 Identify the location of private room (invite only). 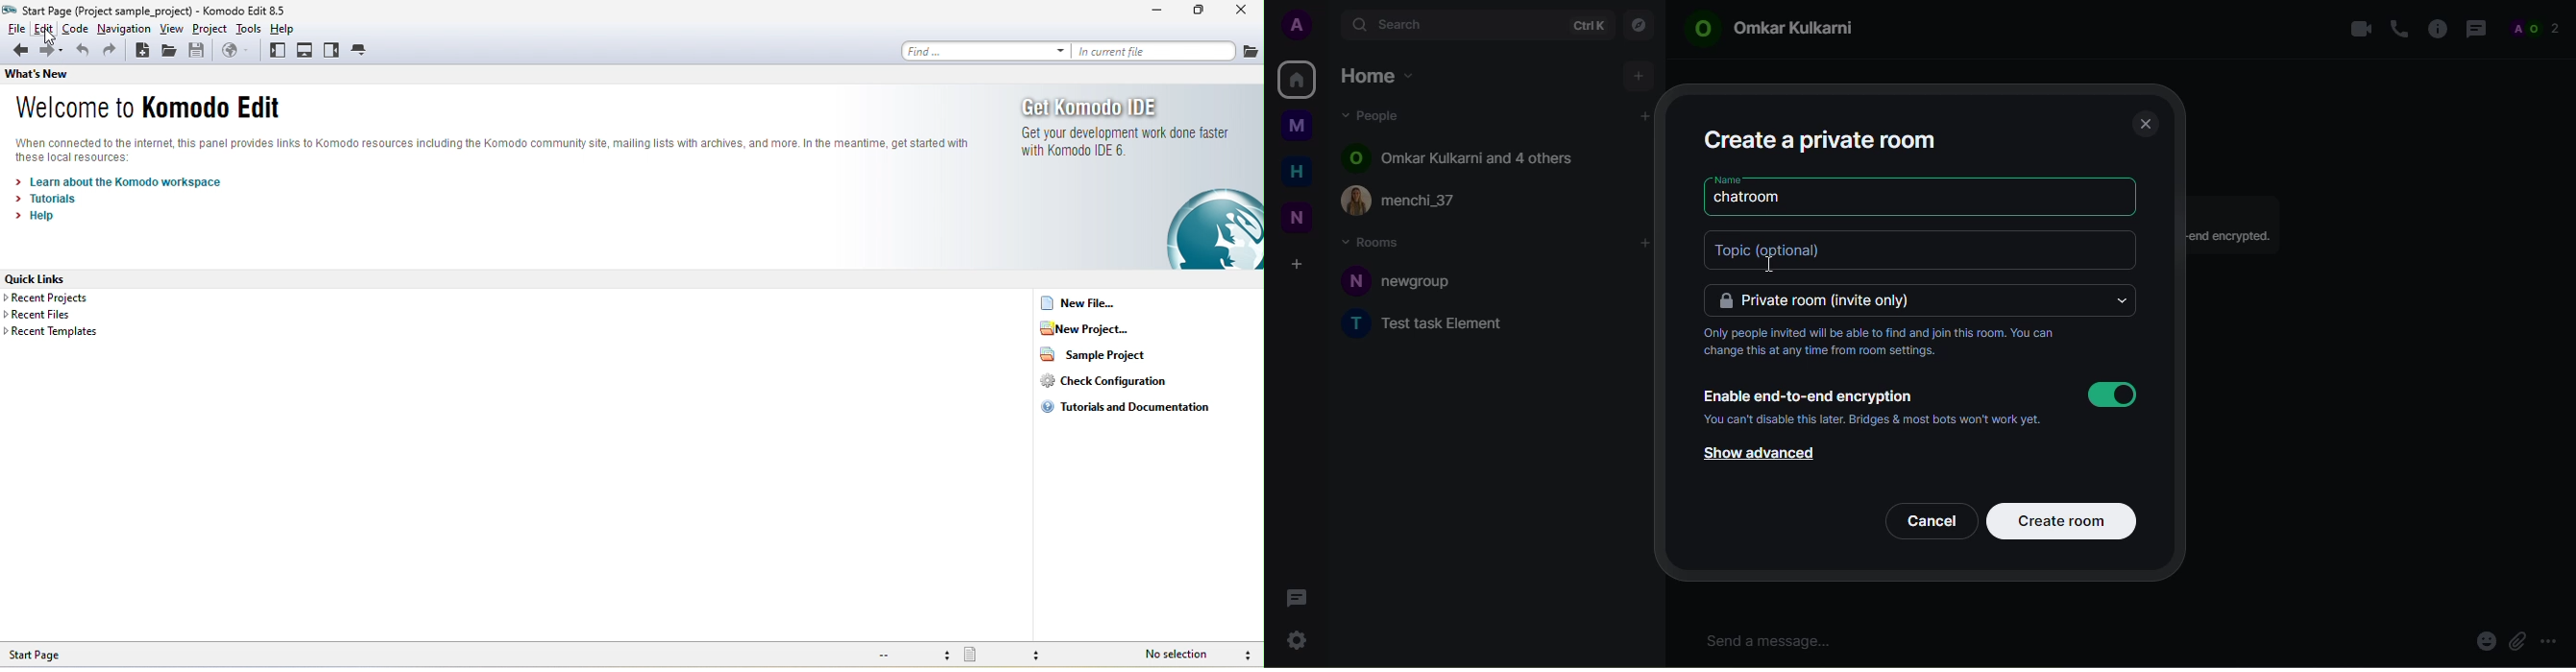
(1821, 299).